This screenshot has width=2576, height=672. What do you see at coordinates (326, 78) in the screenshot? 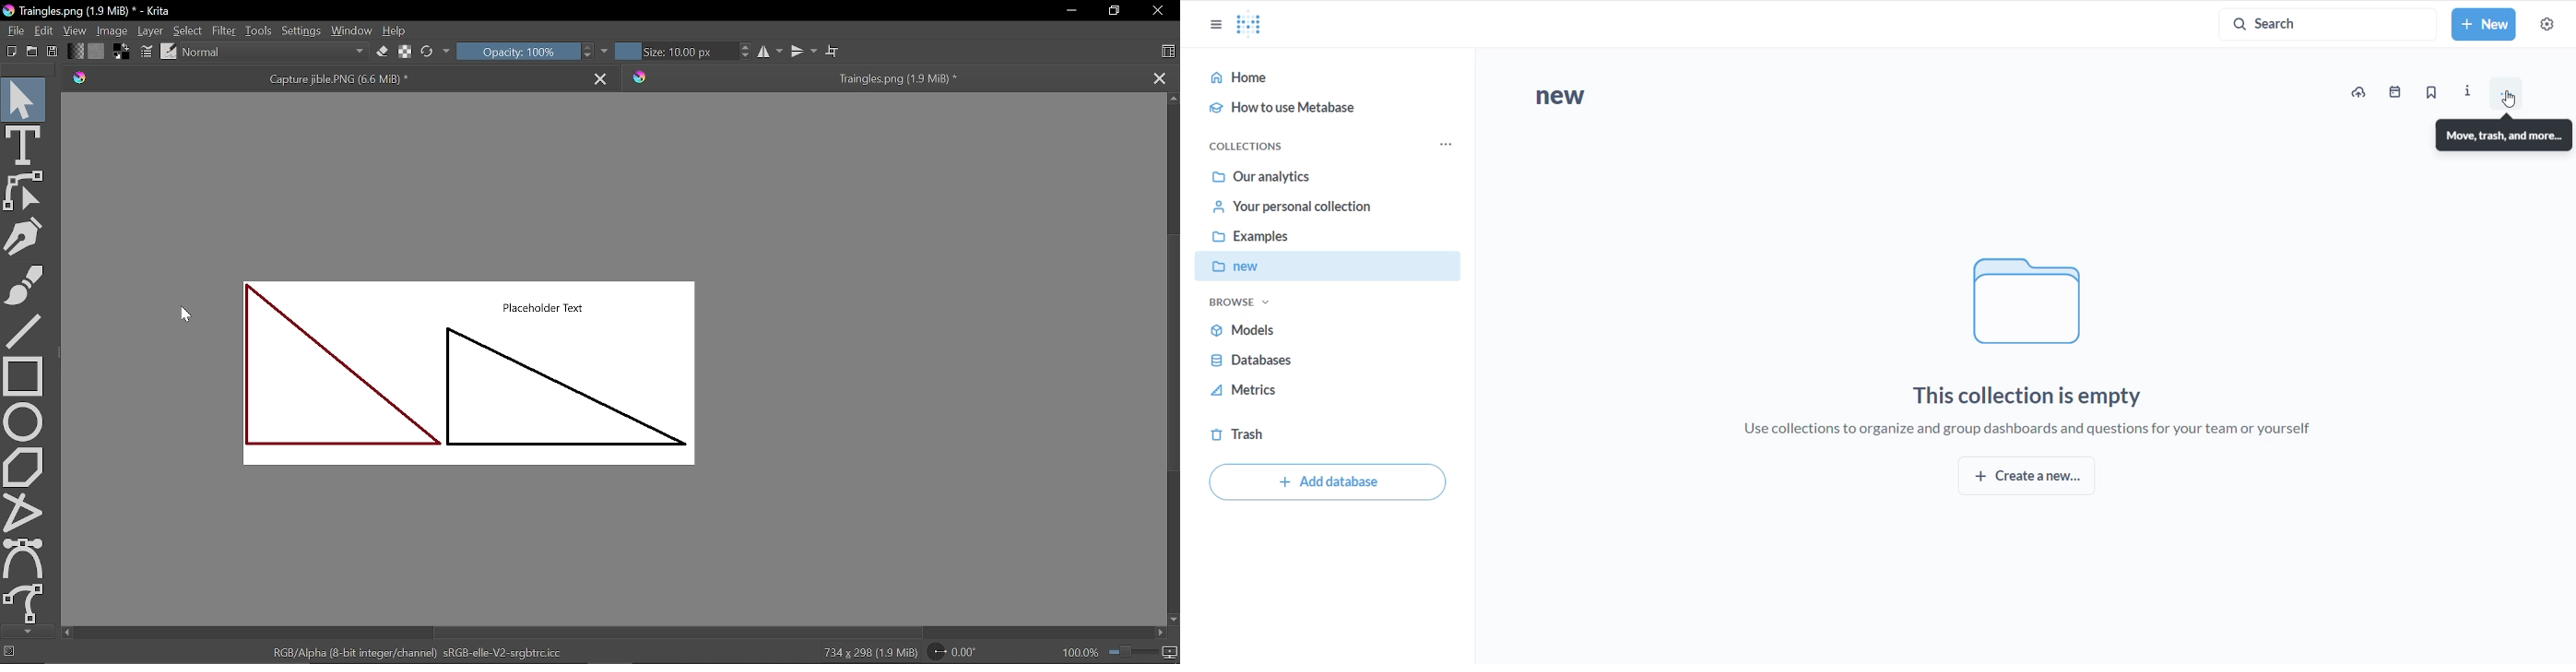
I see `Capture jible.PNG (6.6 MiB) *` at bounding box center [326, 78].